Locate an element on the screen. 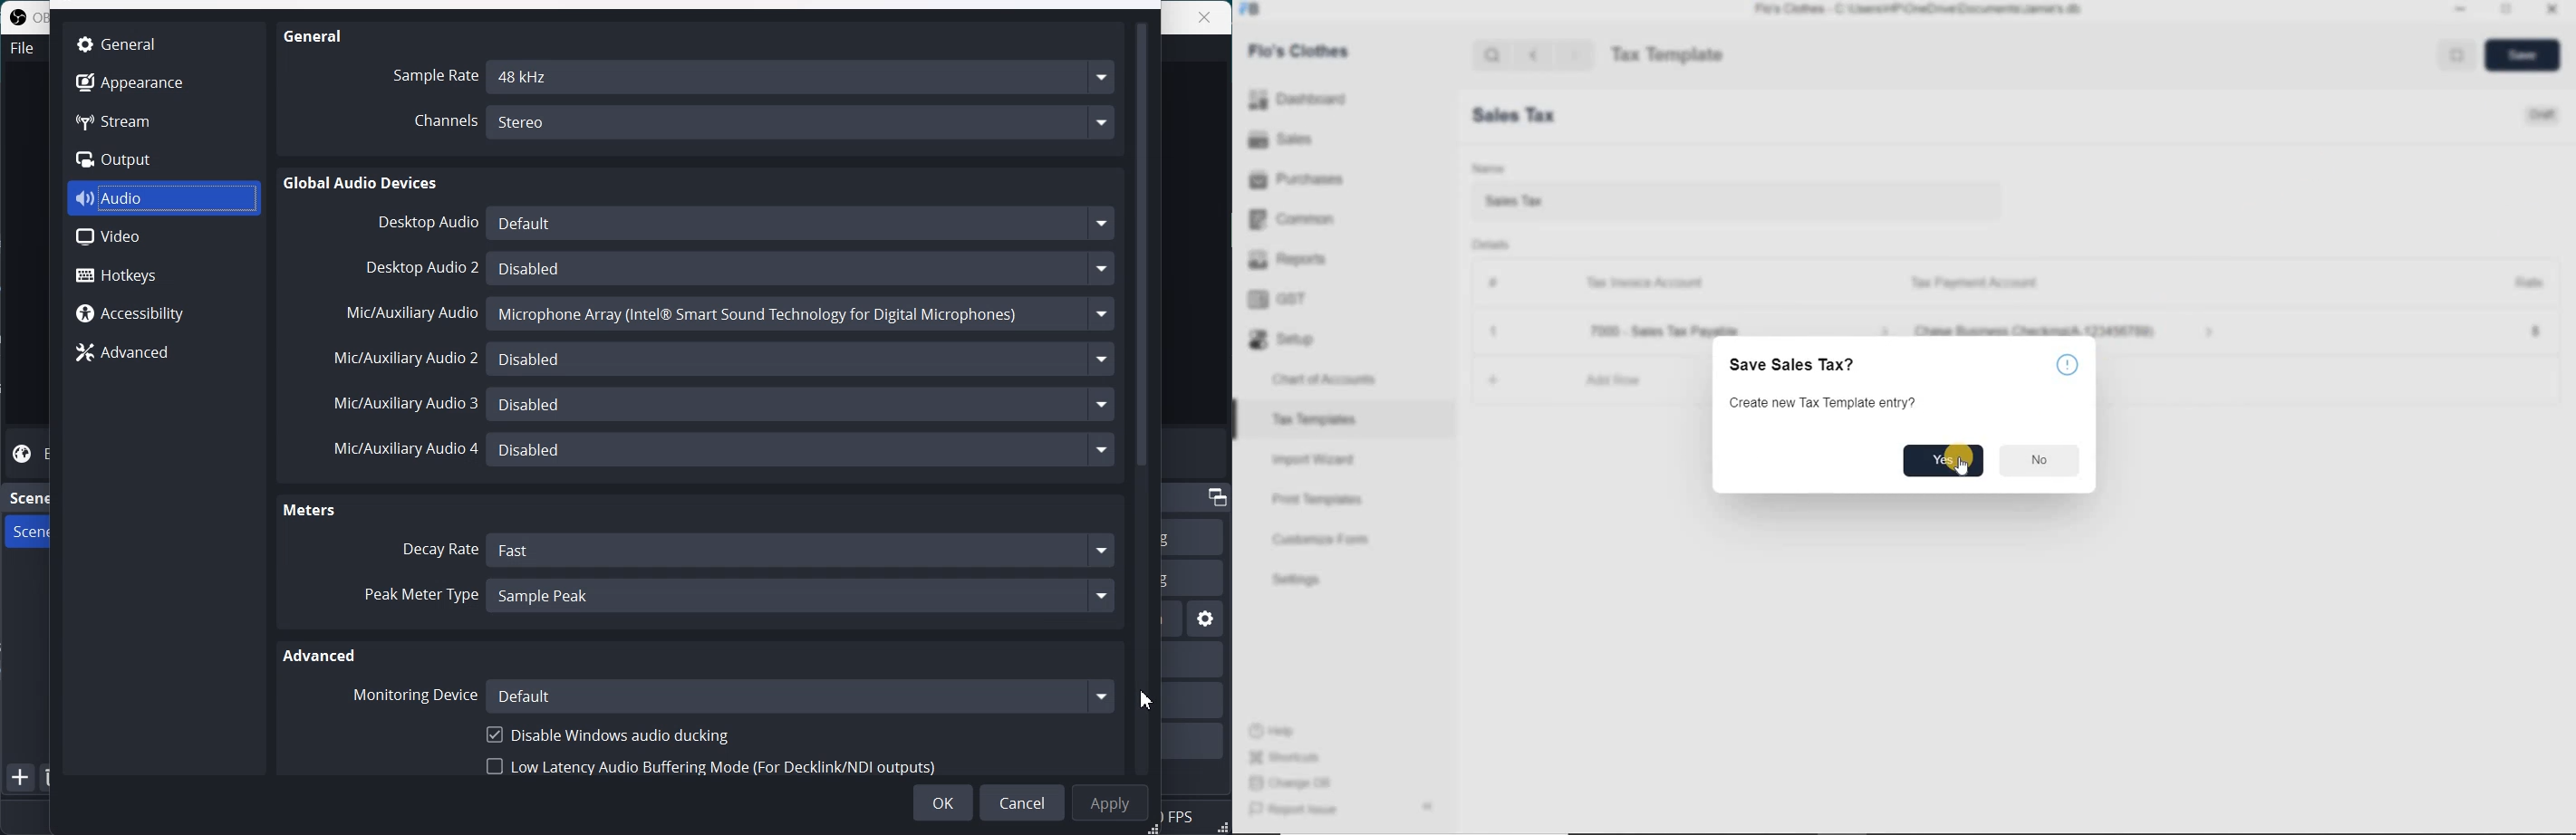 Image resolution: width=2576 pixels, height=840 pixels. Video is located at coordinates (164, 237).